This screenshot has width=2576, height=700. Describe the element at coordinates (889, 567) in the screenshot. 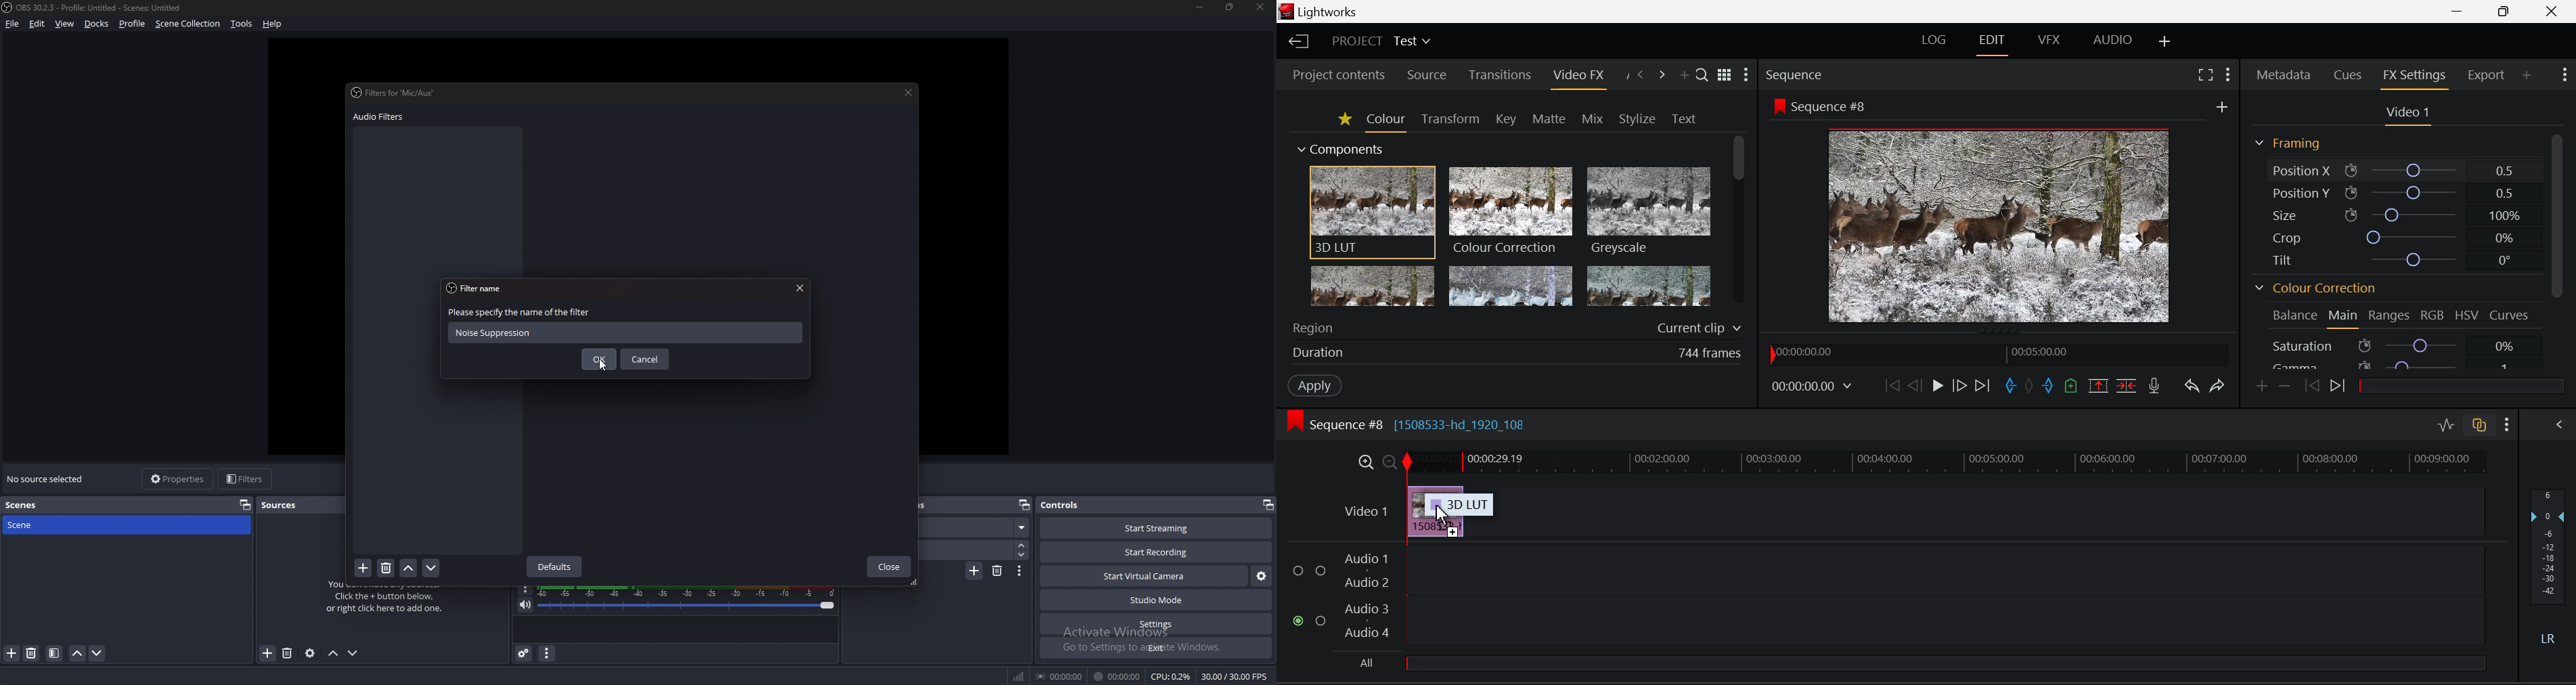

I see `close` at that location.